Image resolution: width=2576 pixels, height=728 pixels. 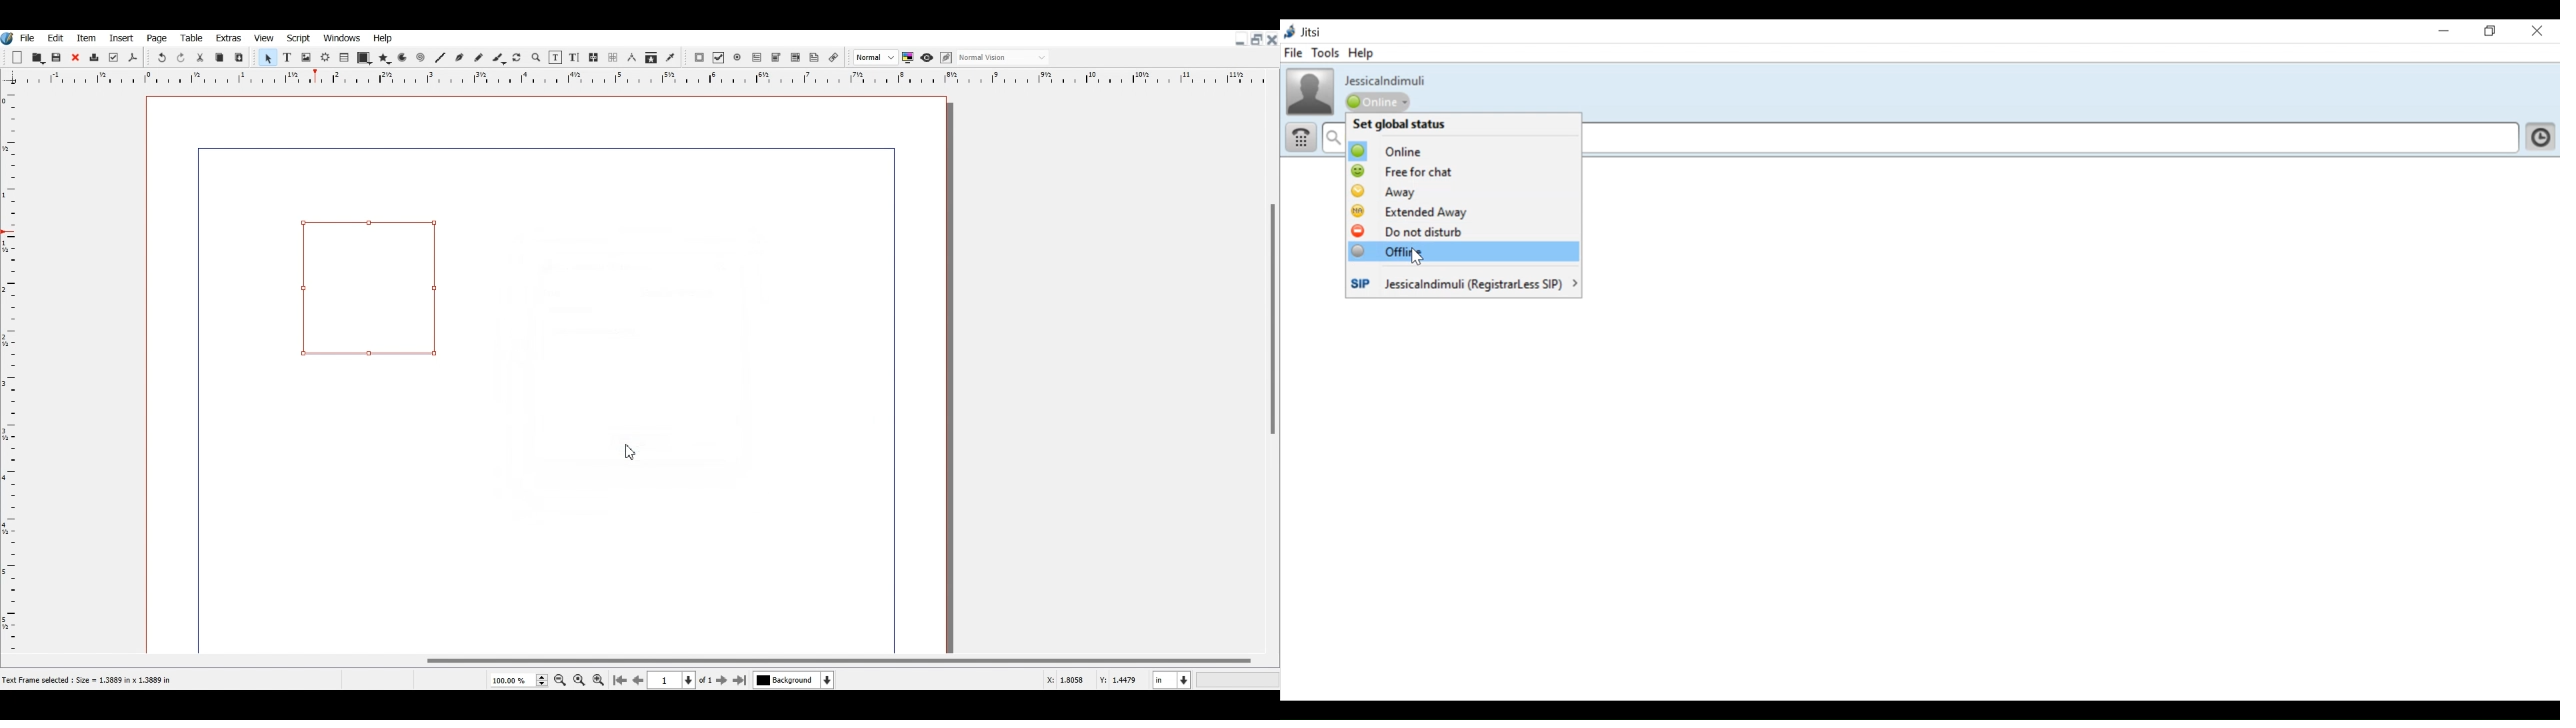 What do you see at coordinates (628, 79) in the screenshot?
I see `Vertical scale` at bounding box center [628, 79].